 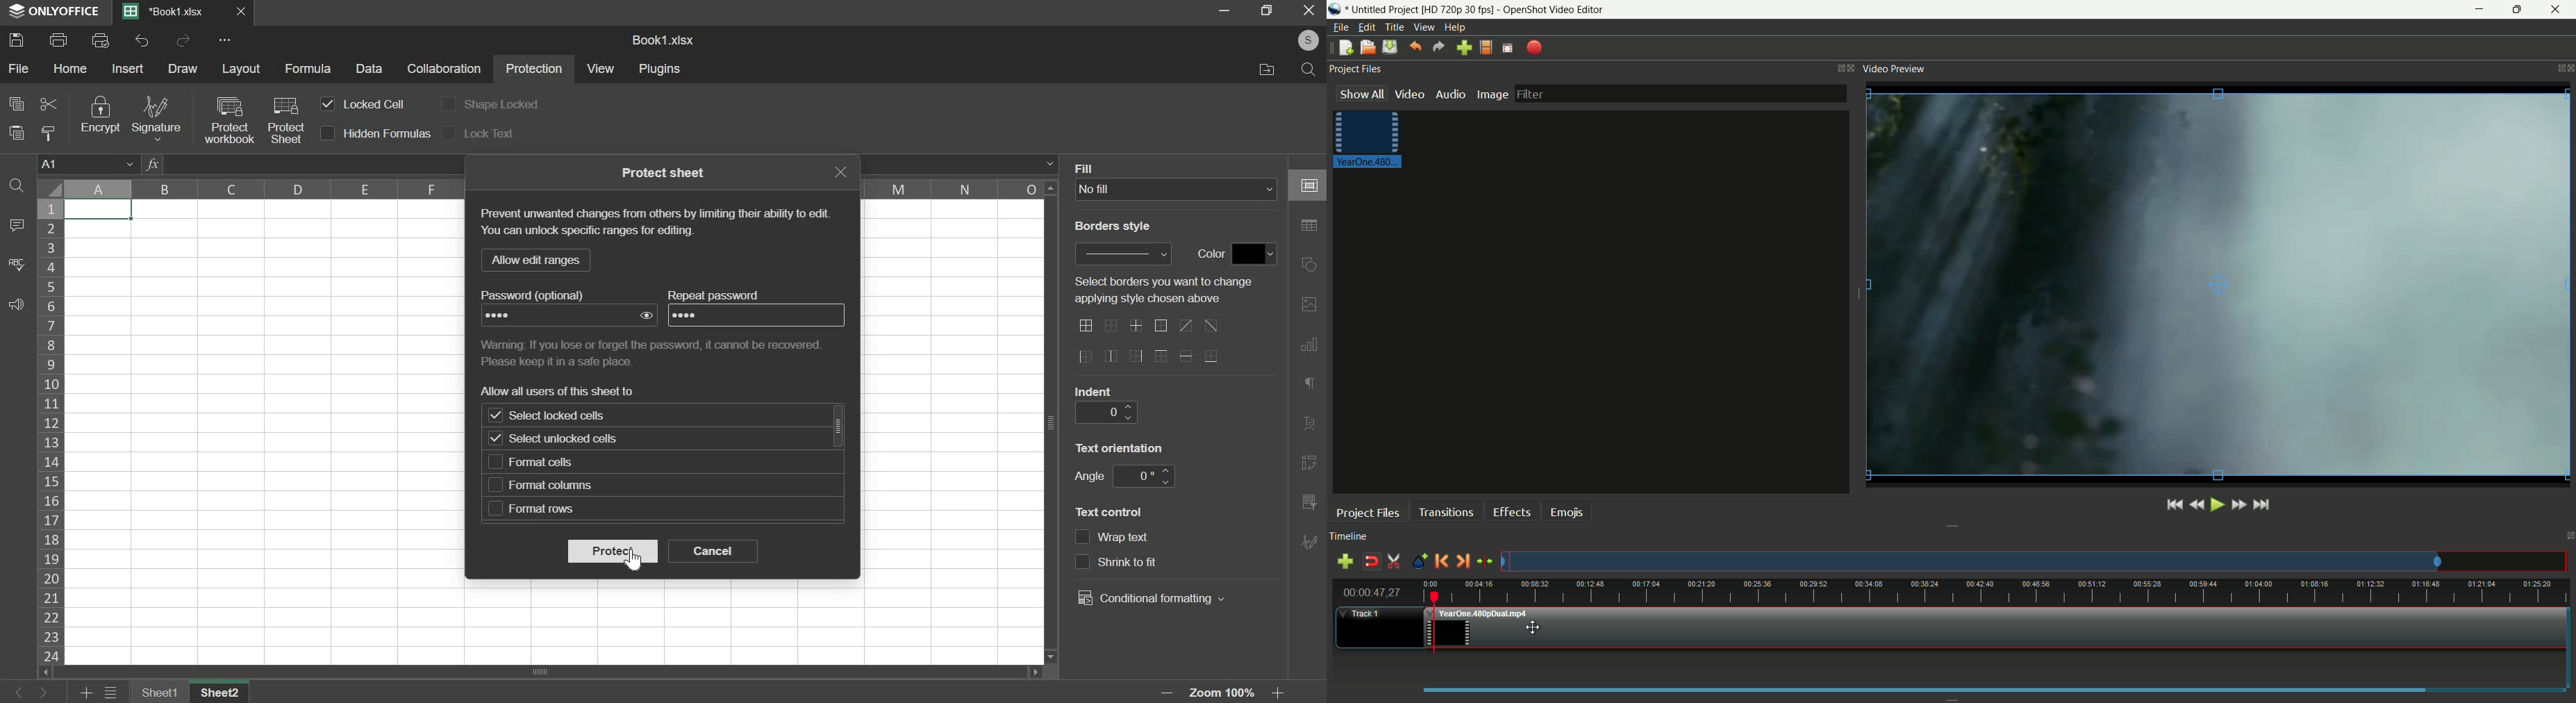 What do you see at coordinates (1211, 356) in the screenshot?
I see `border options` at bounding box center [1211, 356].